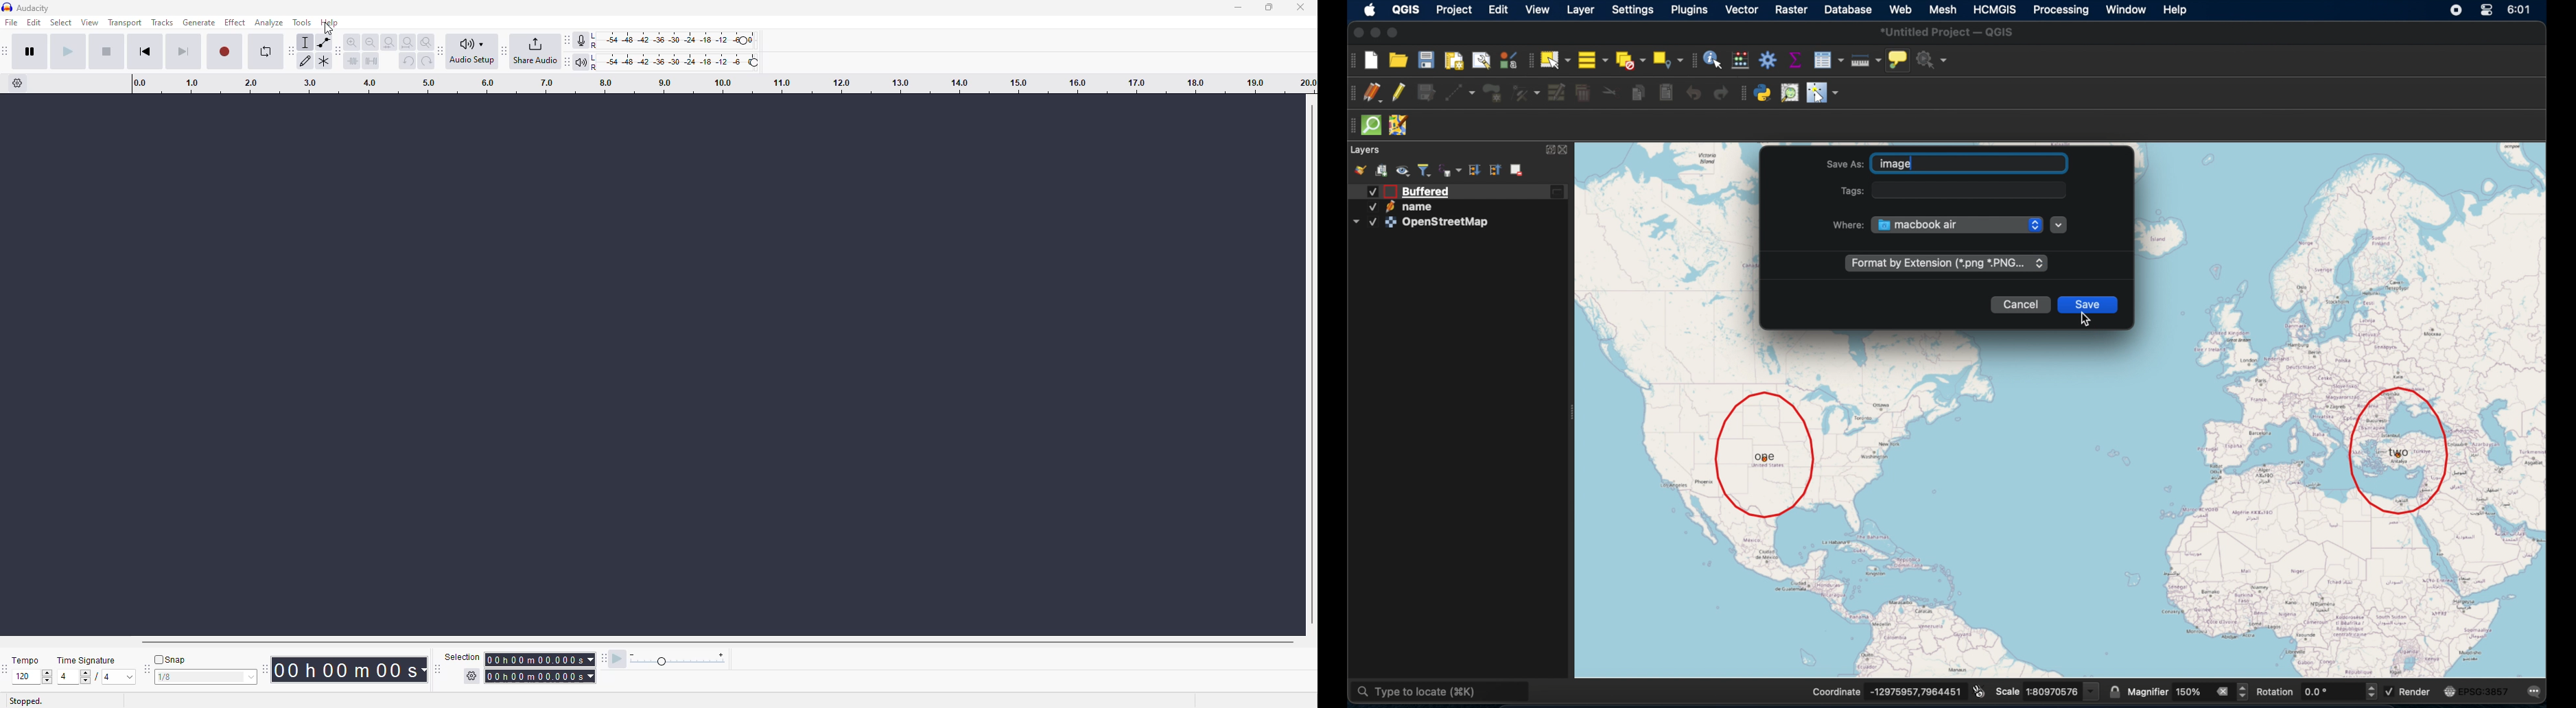 The image size is (2576, 728). What do you see at coordinates (471, 51) in the screenshot?
I see `audio setup` at bounding box center [471, 51].